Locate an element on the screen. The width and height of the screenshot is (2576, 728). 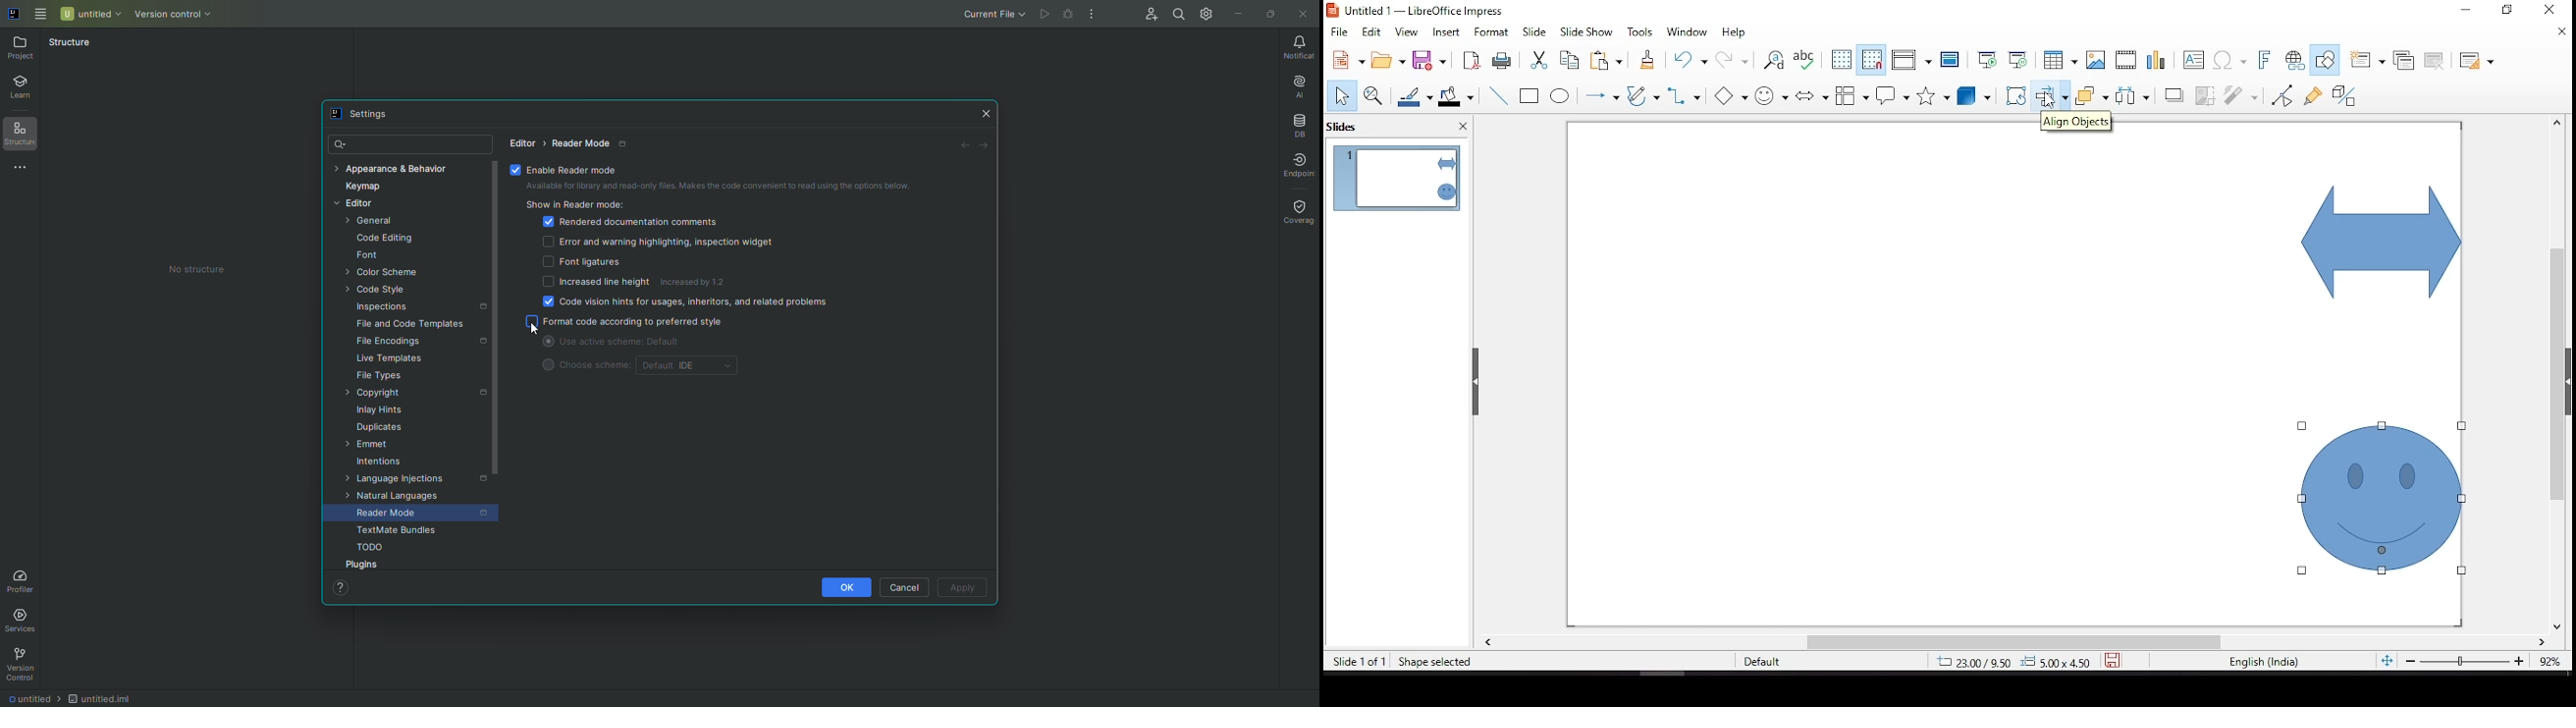
paste is located at coordinates (1612, 62).